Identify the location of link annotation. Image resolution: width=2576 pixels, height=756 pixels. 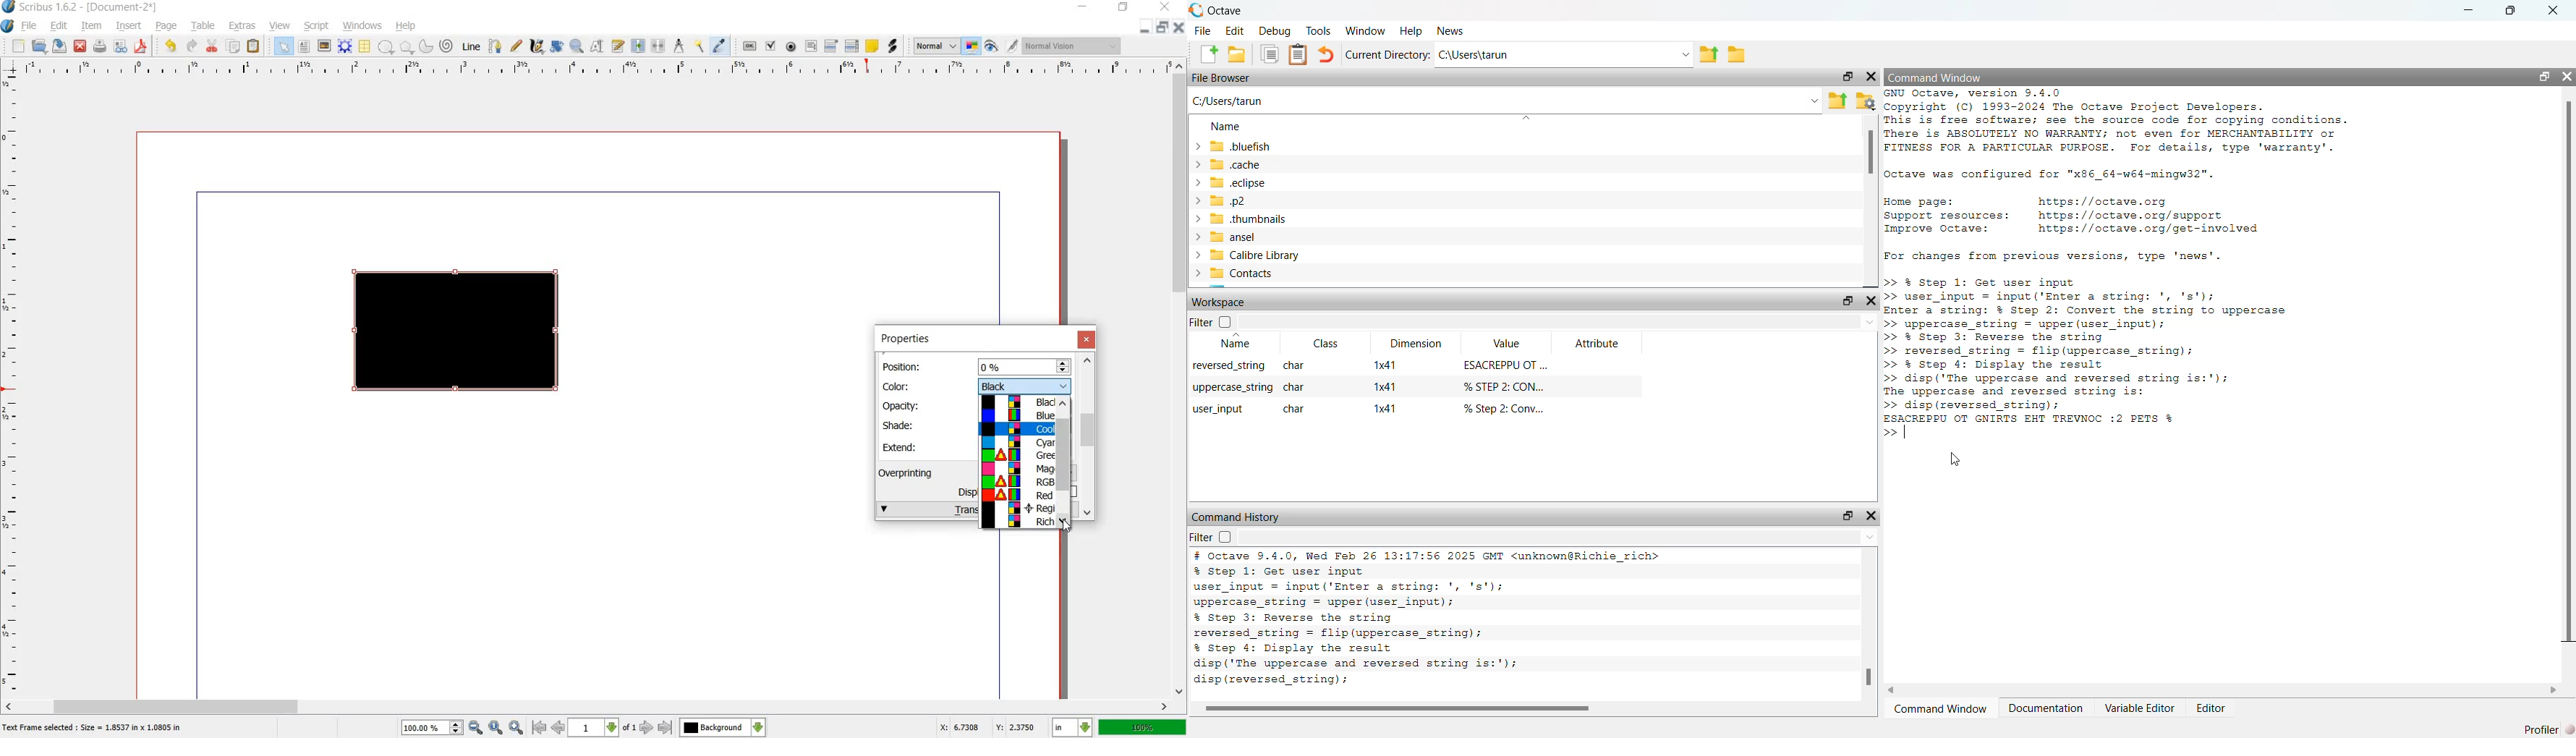
(892, 47).